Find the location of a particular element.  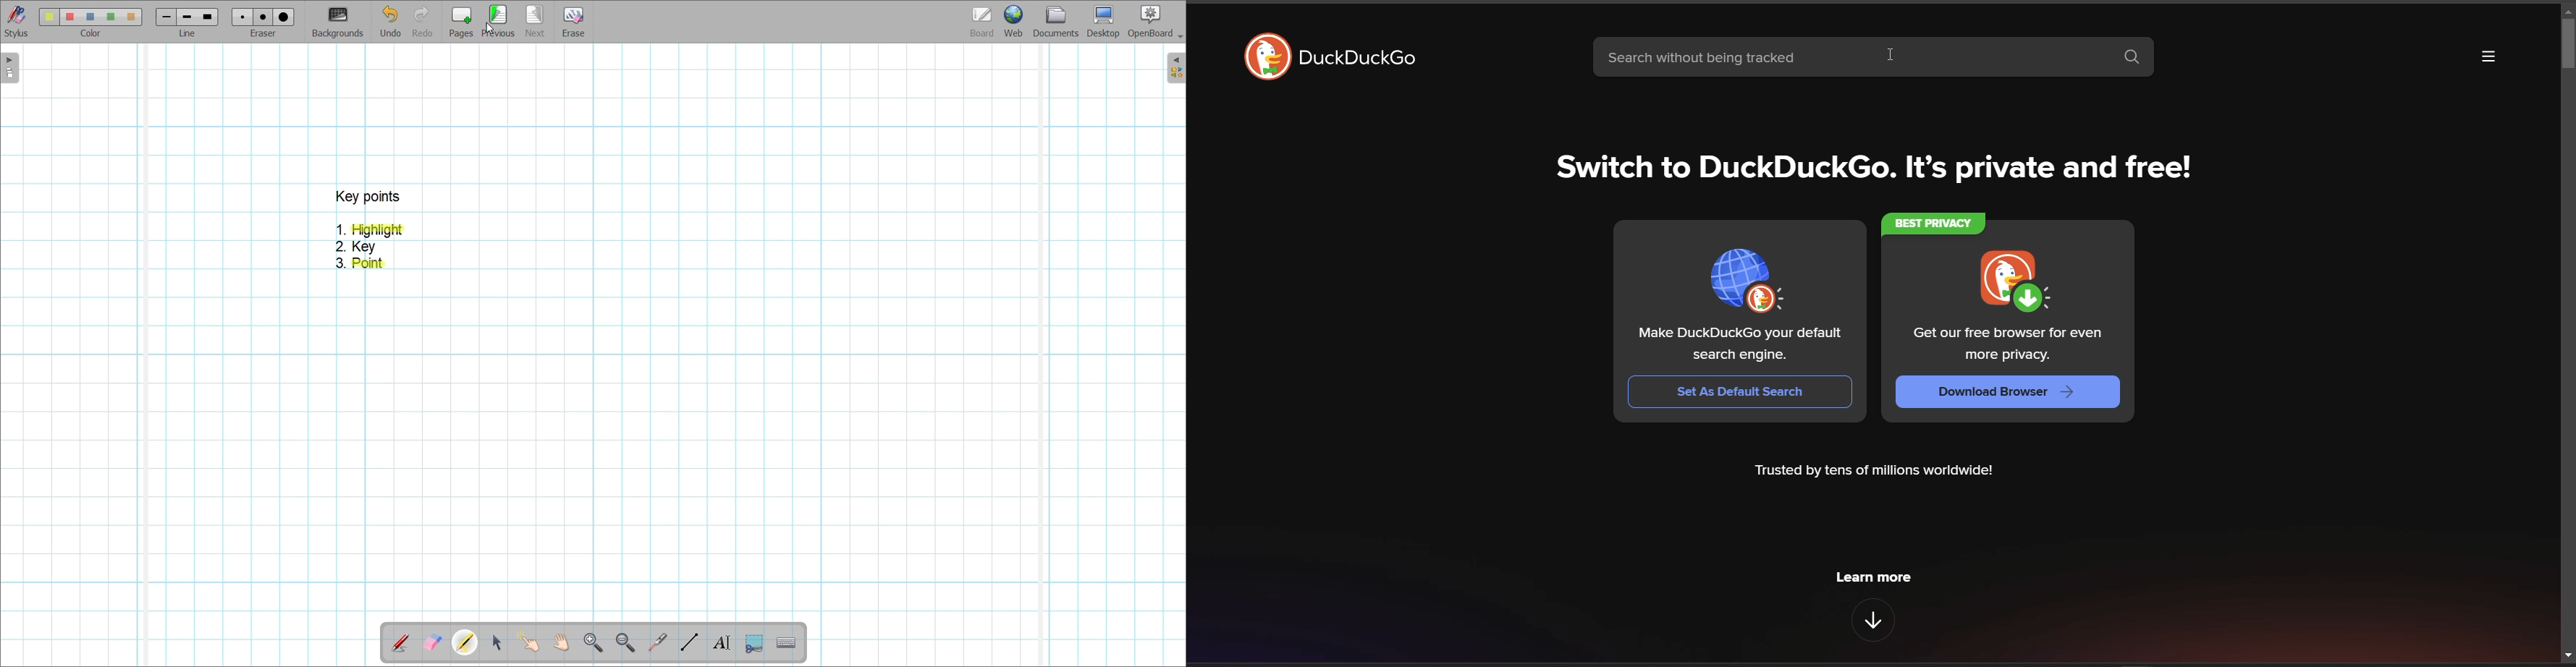

line is located at coordinates (190, 34).